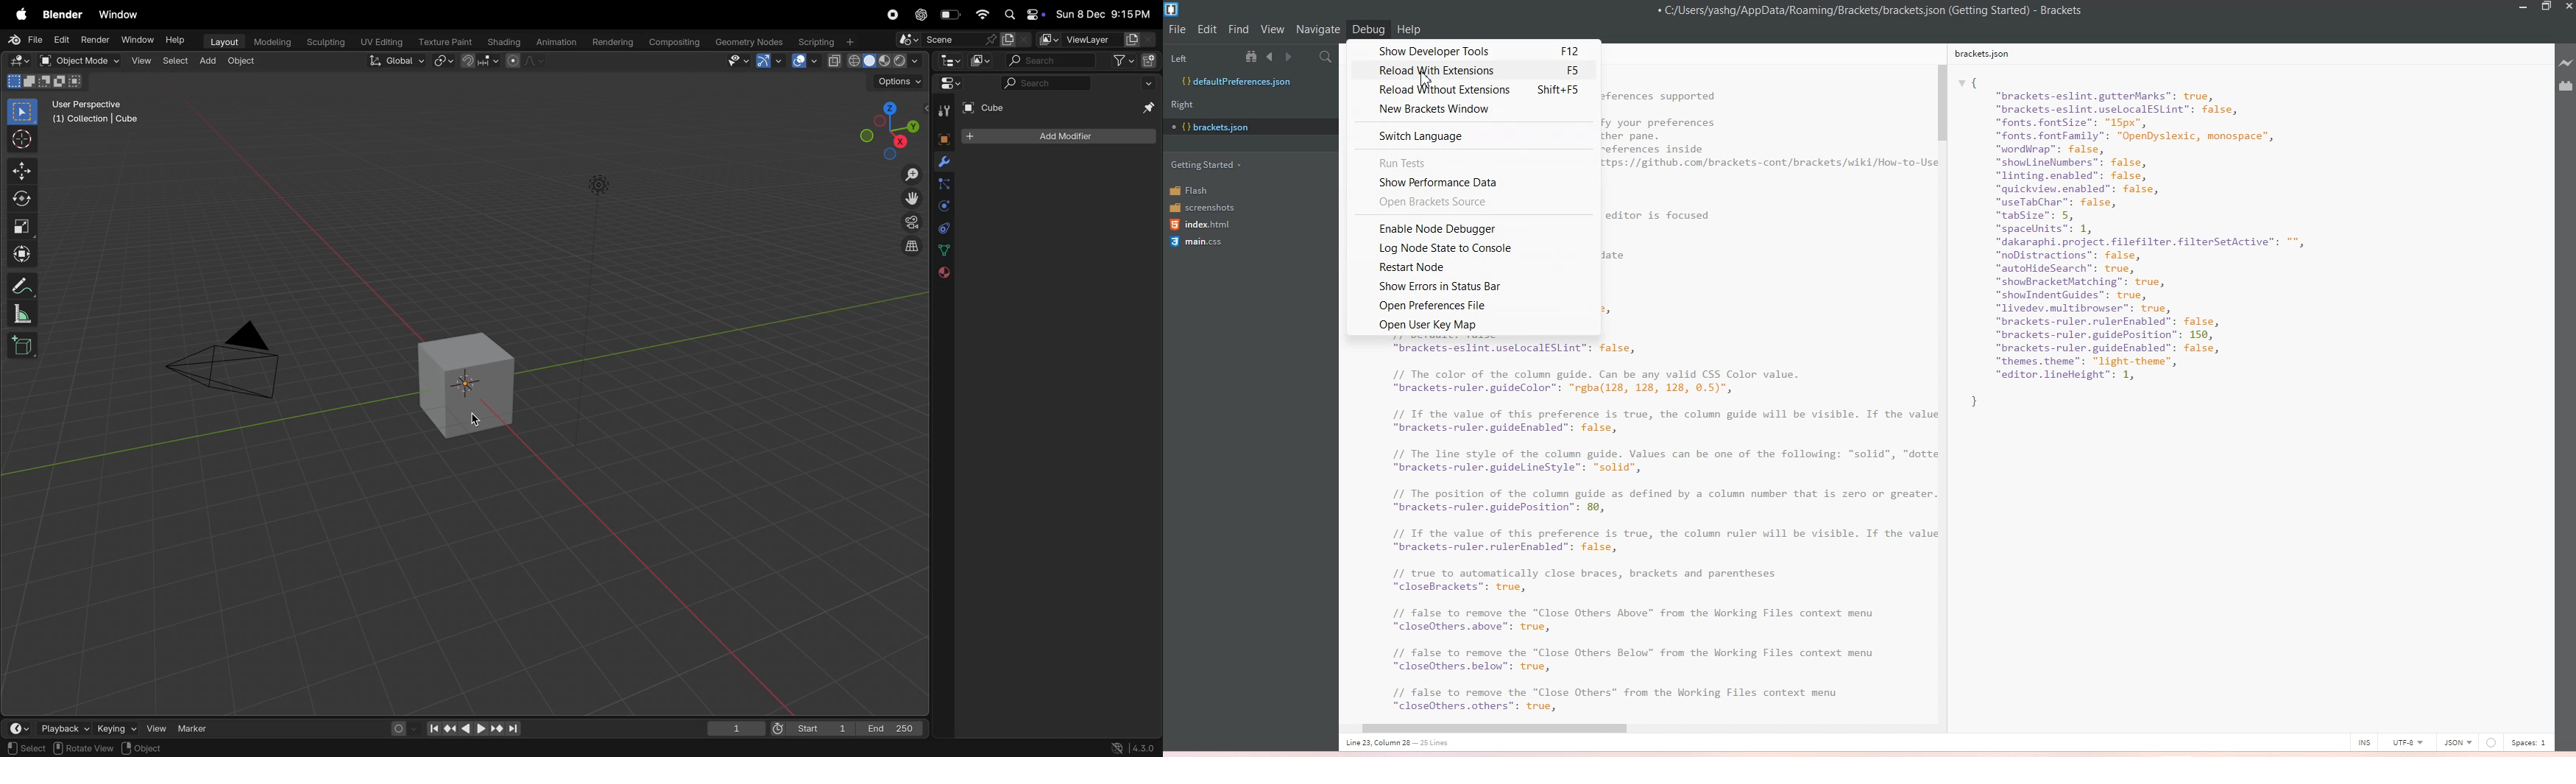 This screenshot has height=784, width=2576. I want to click on Open user key map, so click(1472, 325).